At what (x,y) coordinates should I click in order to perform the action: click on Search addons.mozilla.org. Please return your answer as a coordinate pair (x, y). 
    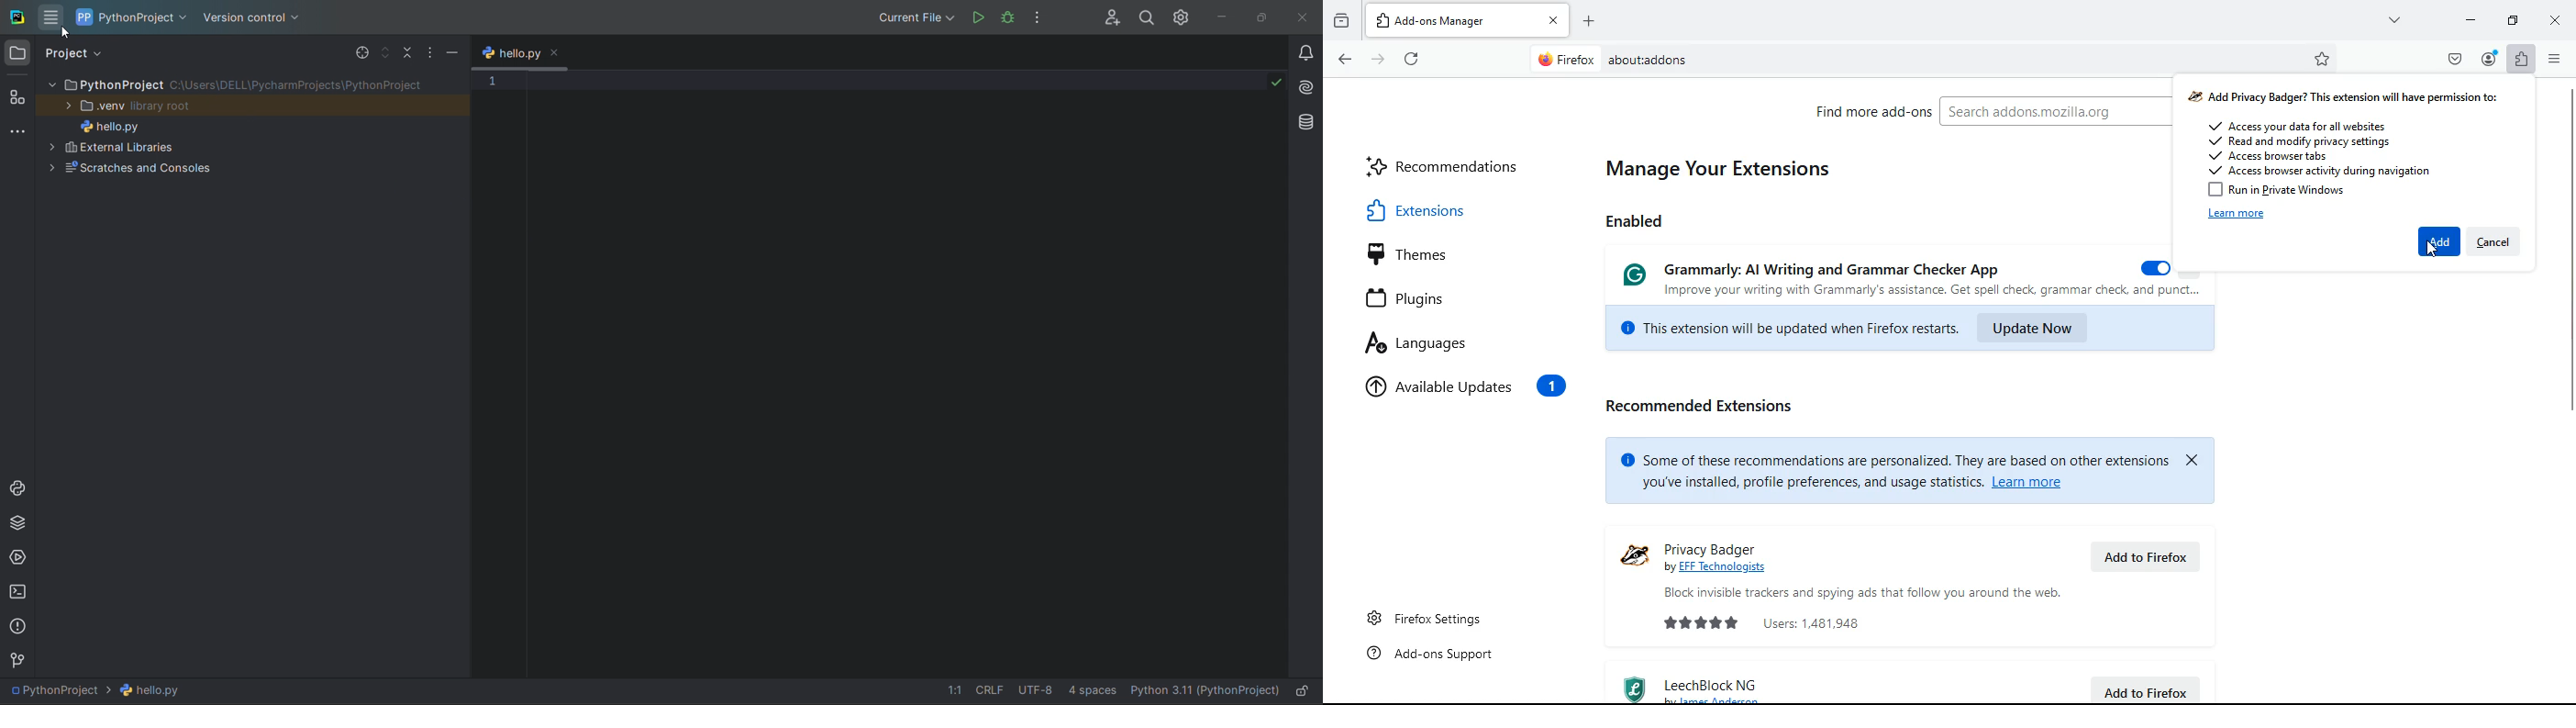
    Looking at the image, I should click on (2055, 110).